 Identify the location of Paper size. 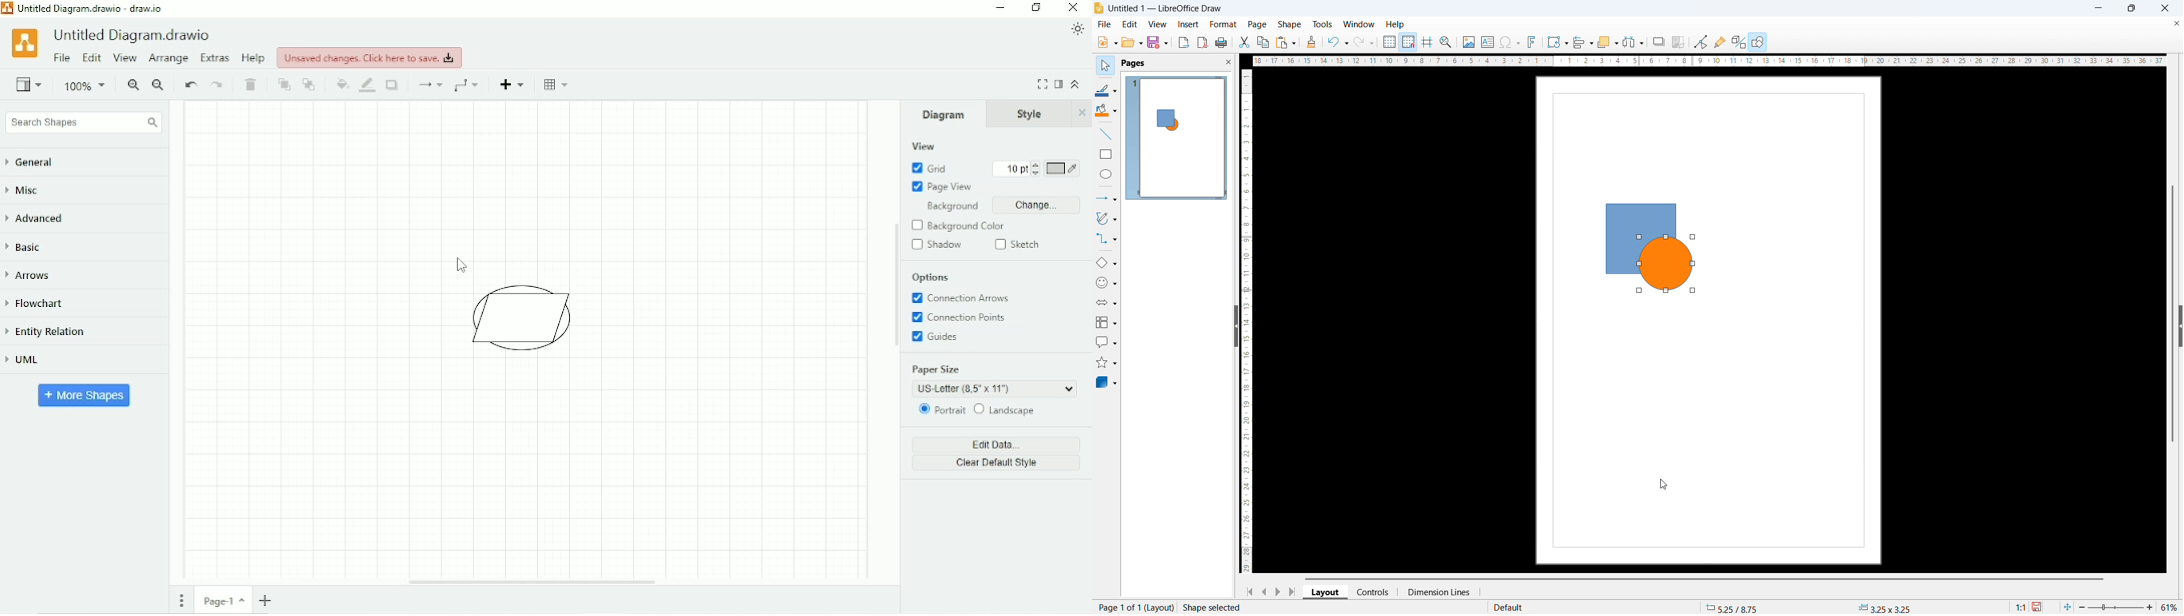
(993, 379).